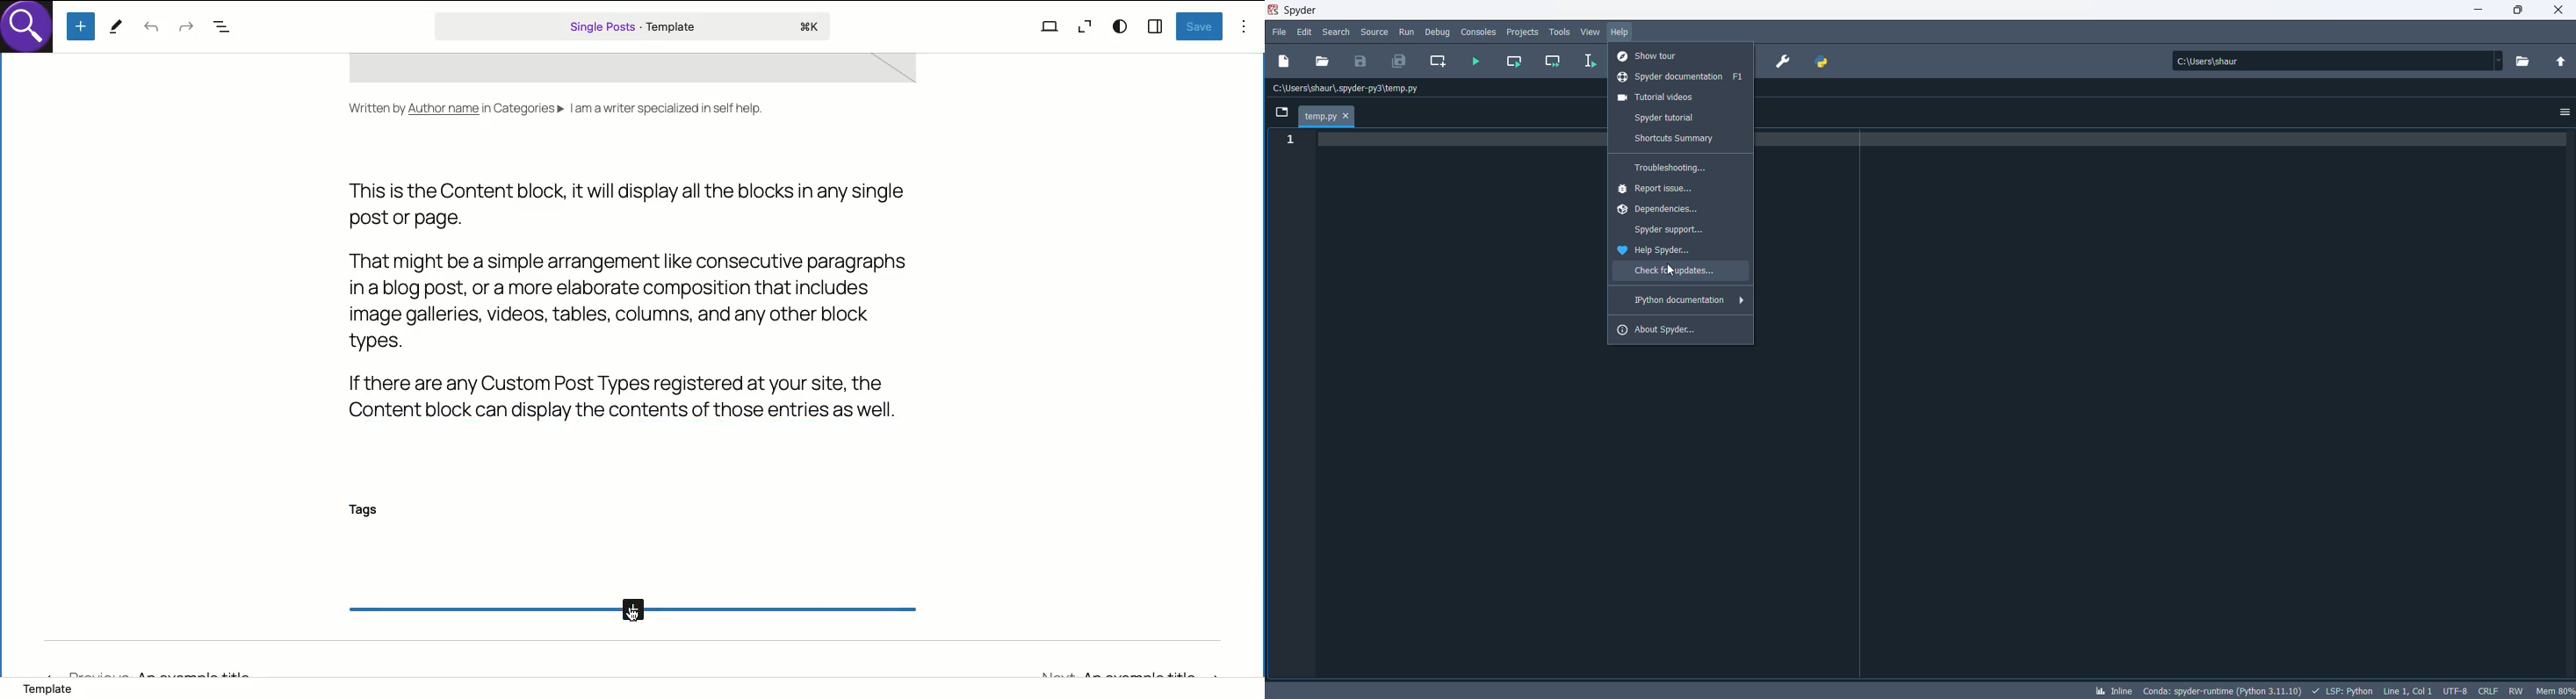  Describe the element at coordinates (1679, 231) in the screenshot. I see `spyder support` at that location.